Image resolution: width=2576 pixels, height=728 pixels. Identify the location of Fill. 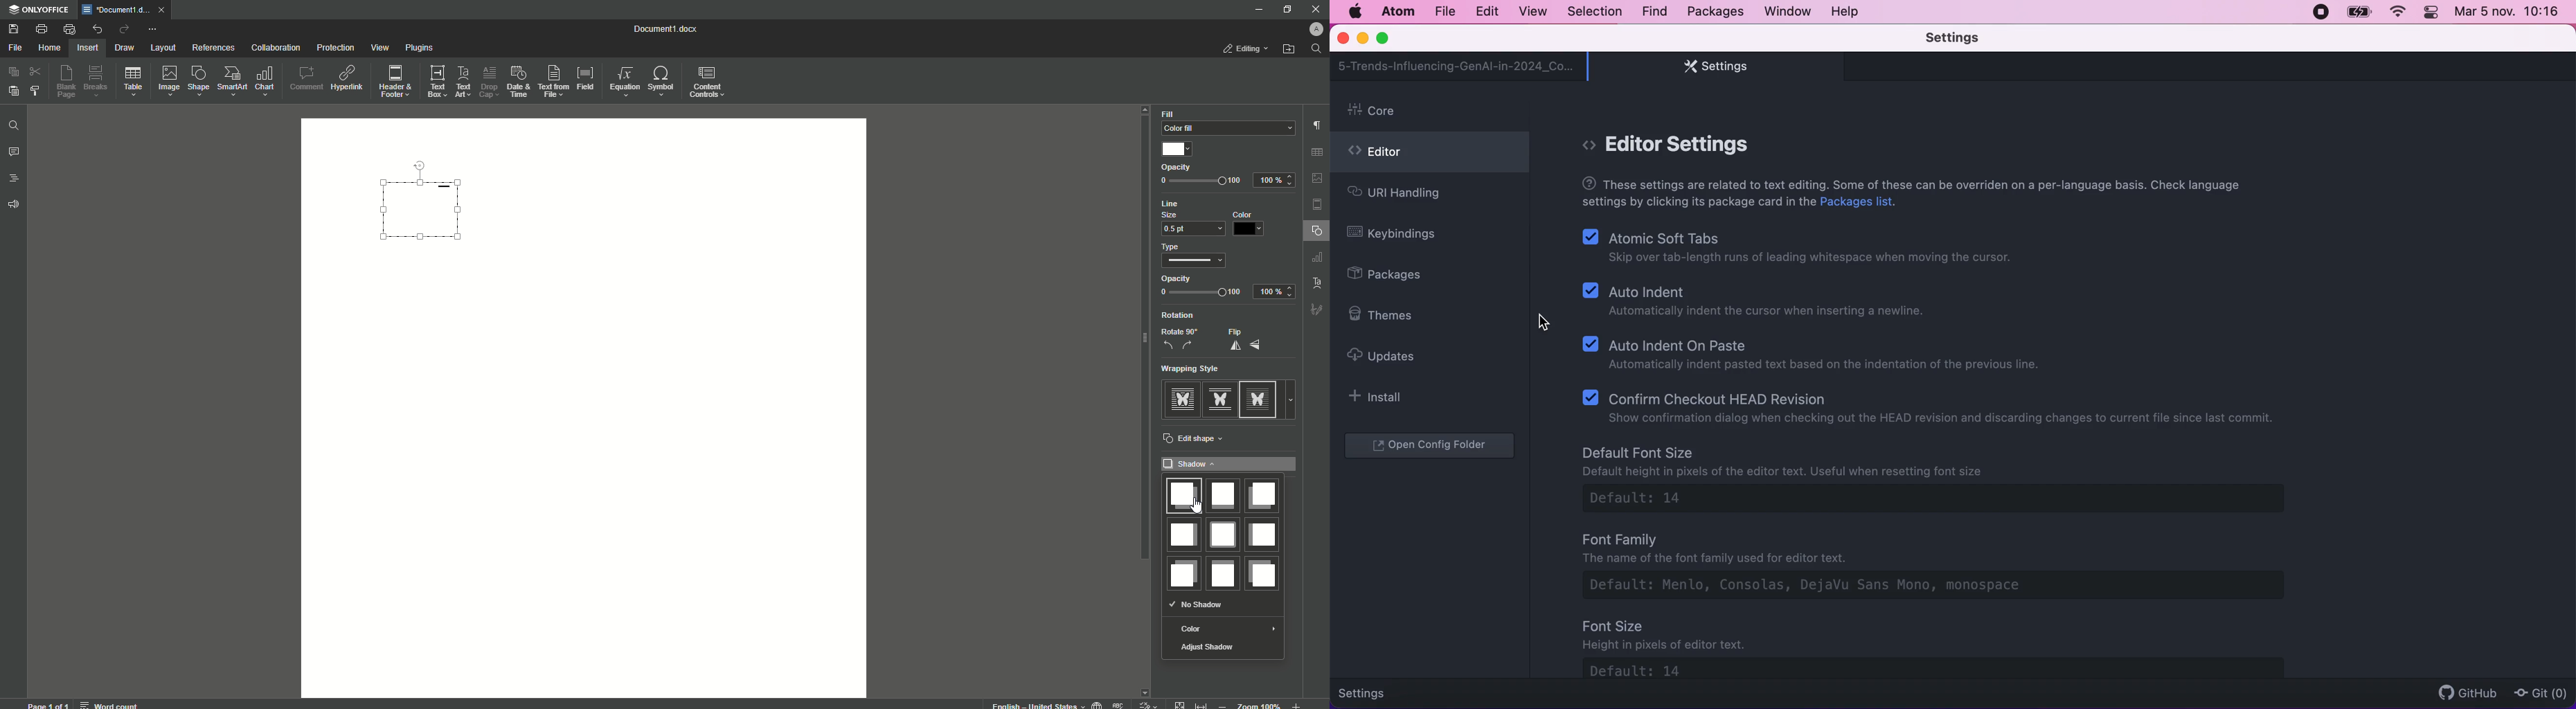
(1169, 114).